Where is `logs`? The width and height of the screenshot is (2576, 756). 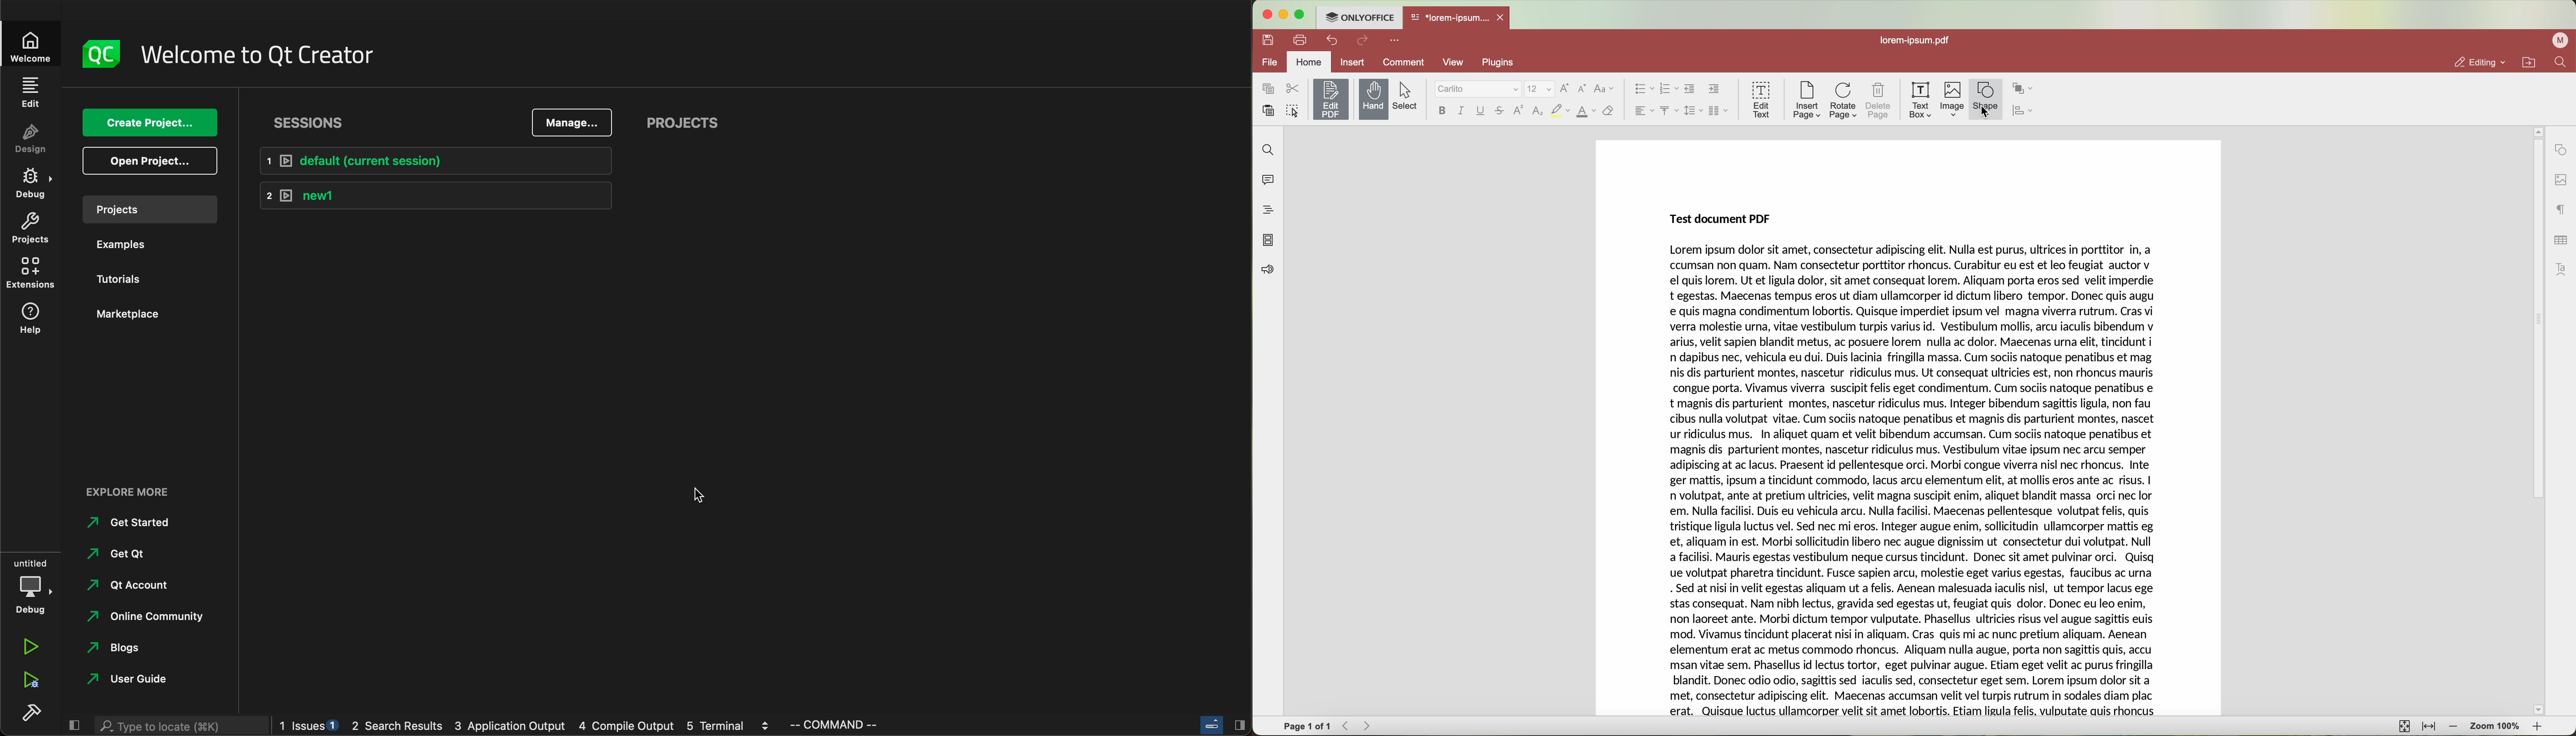 logs is located at coordinates (528, 727).